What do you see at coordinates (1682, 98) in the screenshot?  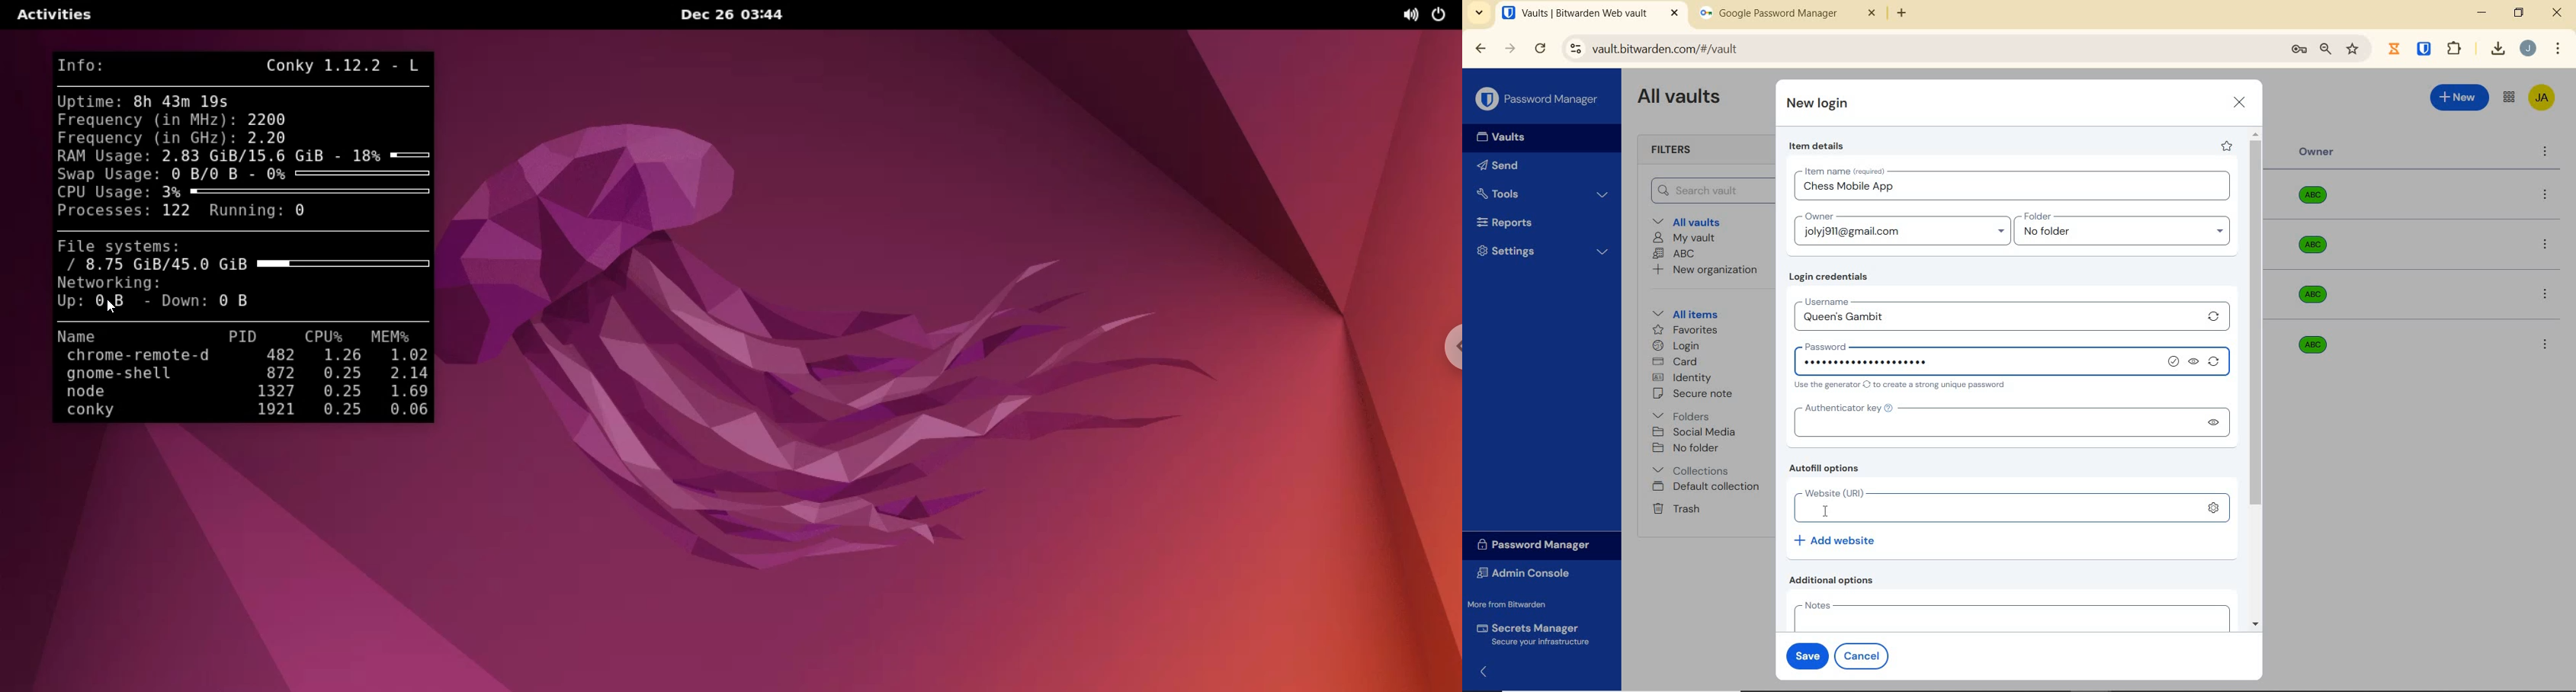 I see `All Vaults` at bounding box center [1682, 98].